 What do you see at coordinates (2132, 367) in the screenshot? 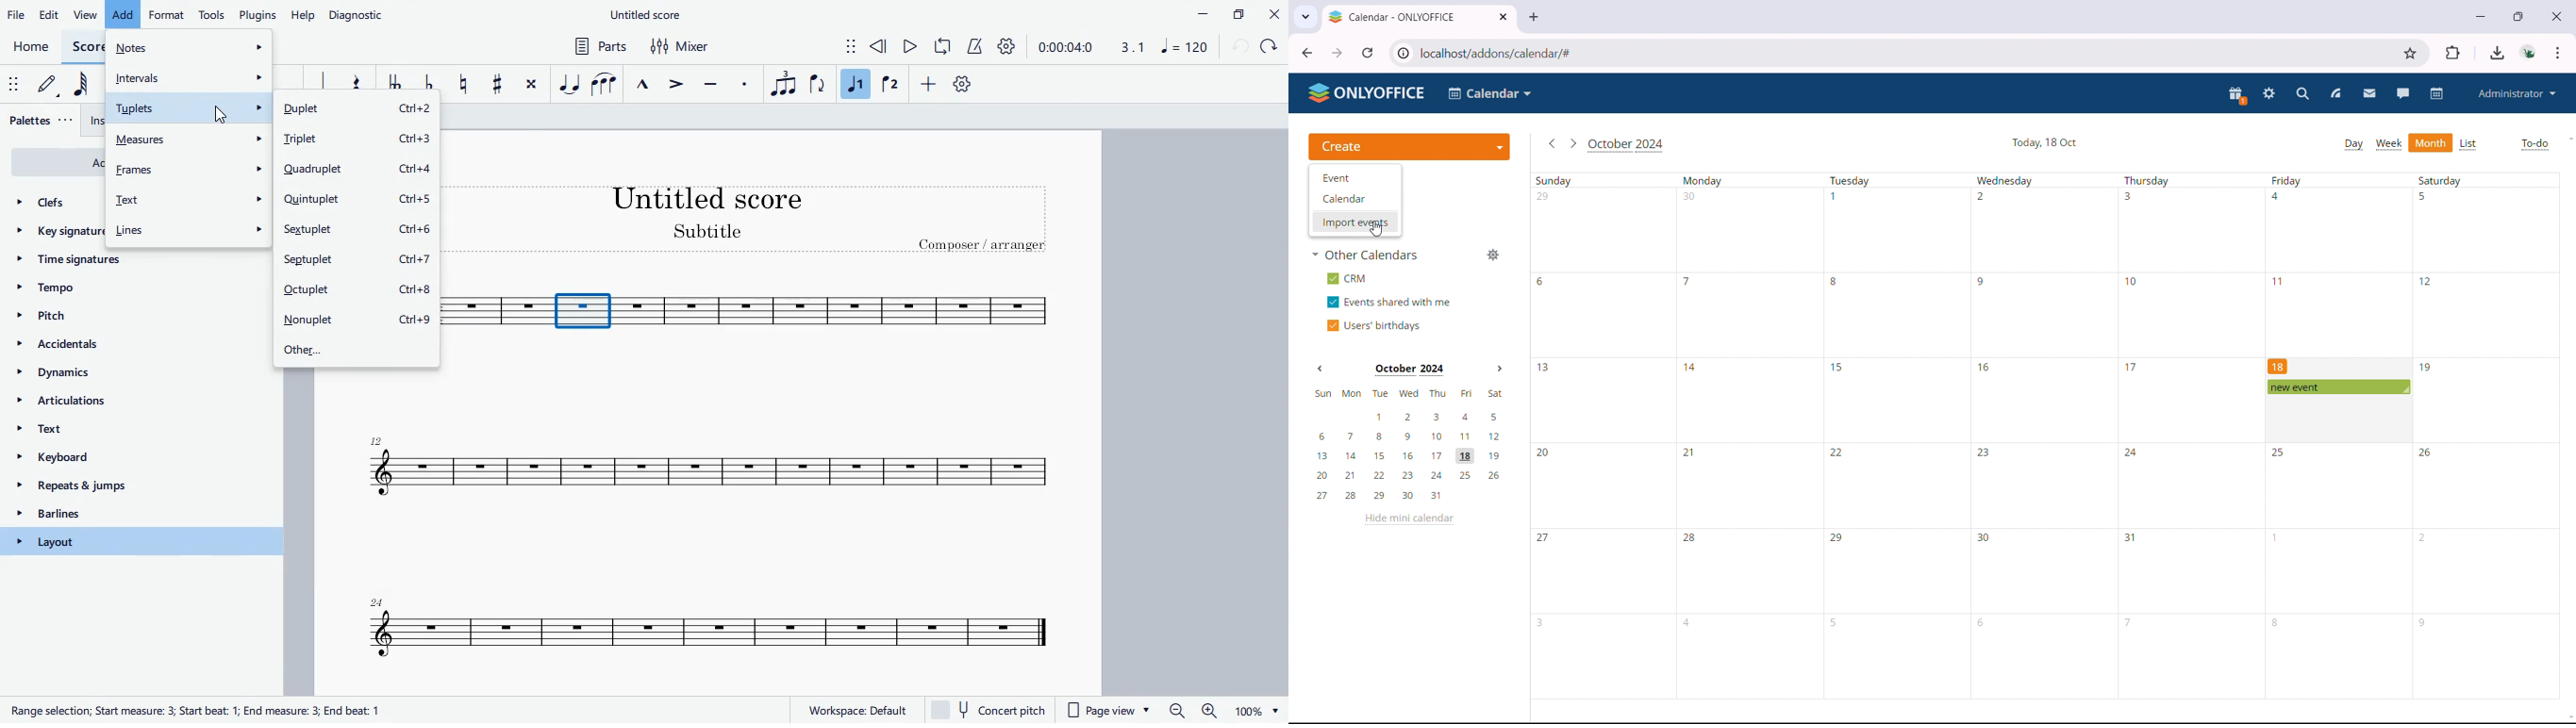
I see `17` at bounding box center [2132, 367].